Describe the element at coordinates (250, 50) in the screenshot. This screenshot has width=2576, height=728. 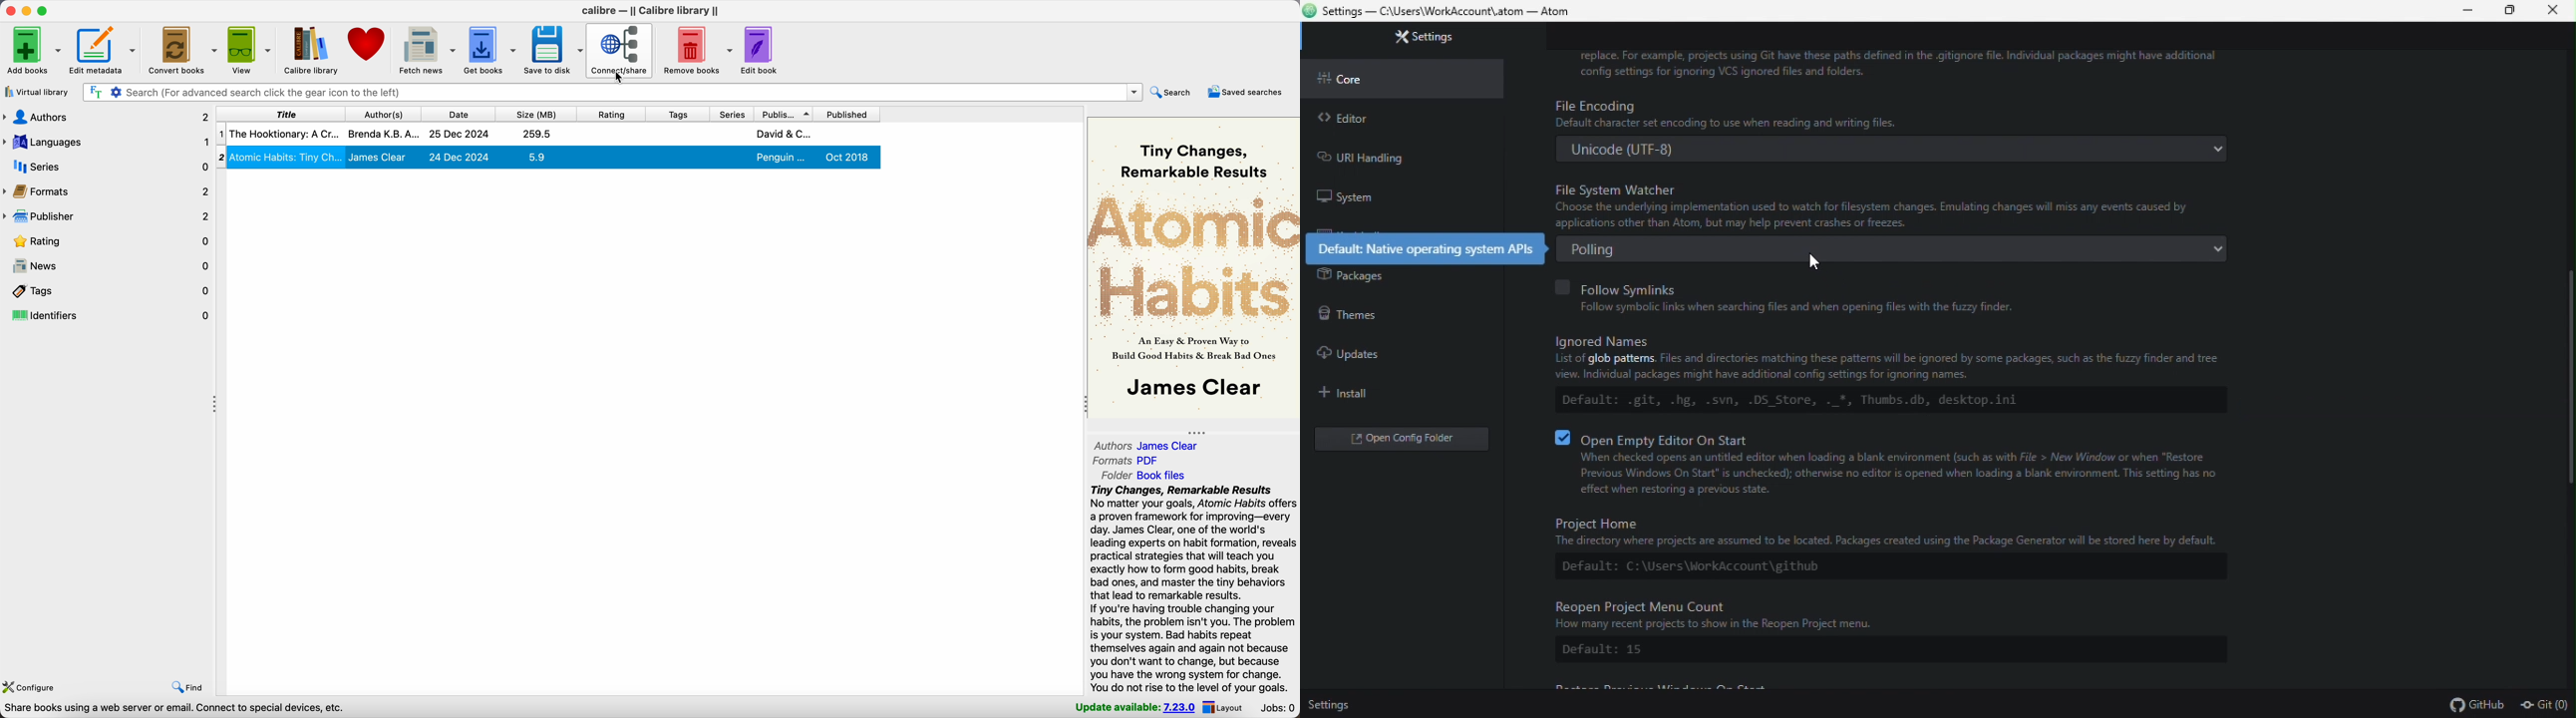
I see `view` at that location.